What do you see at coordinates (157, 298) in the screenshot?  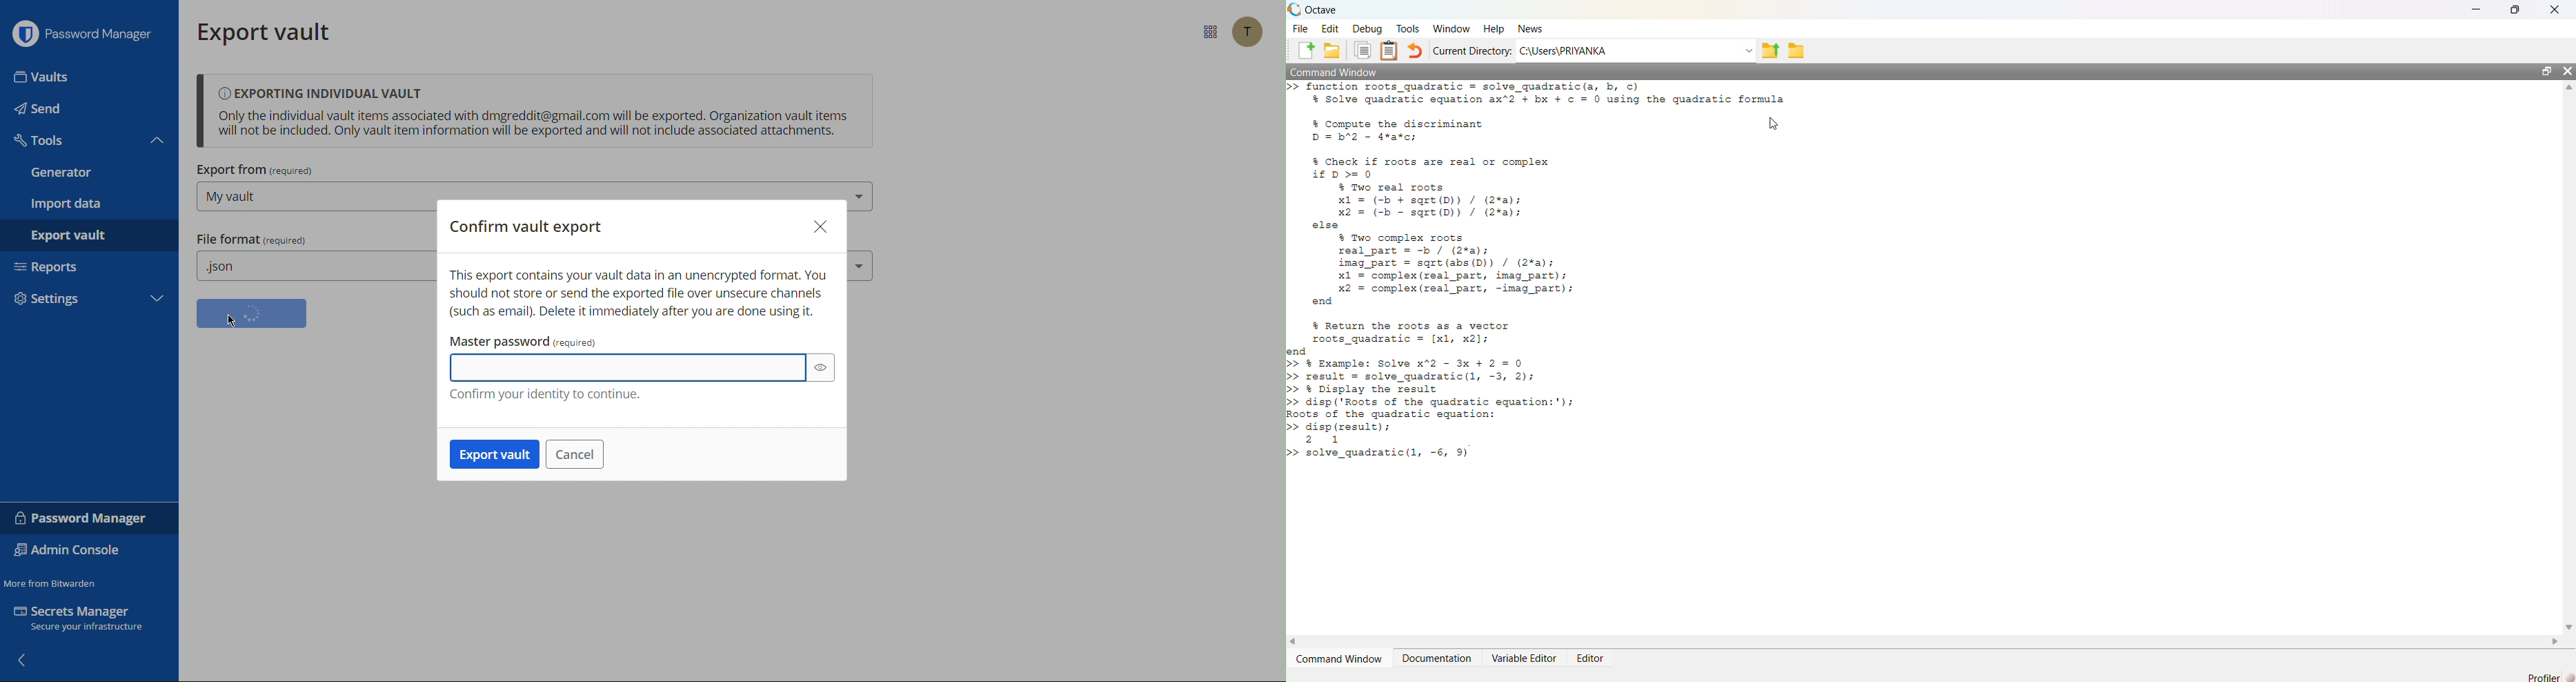 I see `More ` at bounding box center [157, 298].